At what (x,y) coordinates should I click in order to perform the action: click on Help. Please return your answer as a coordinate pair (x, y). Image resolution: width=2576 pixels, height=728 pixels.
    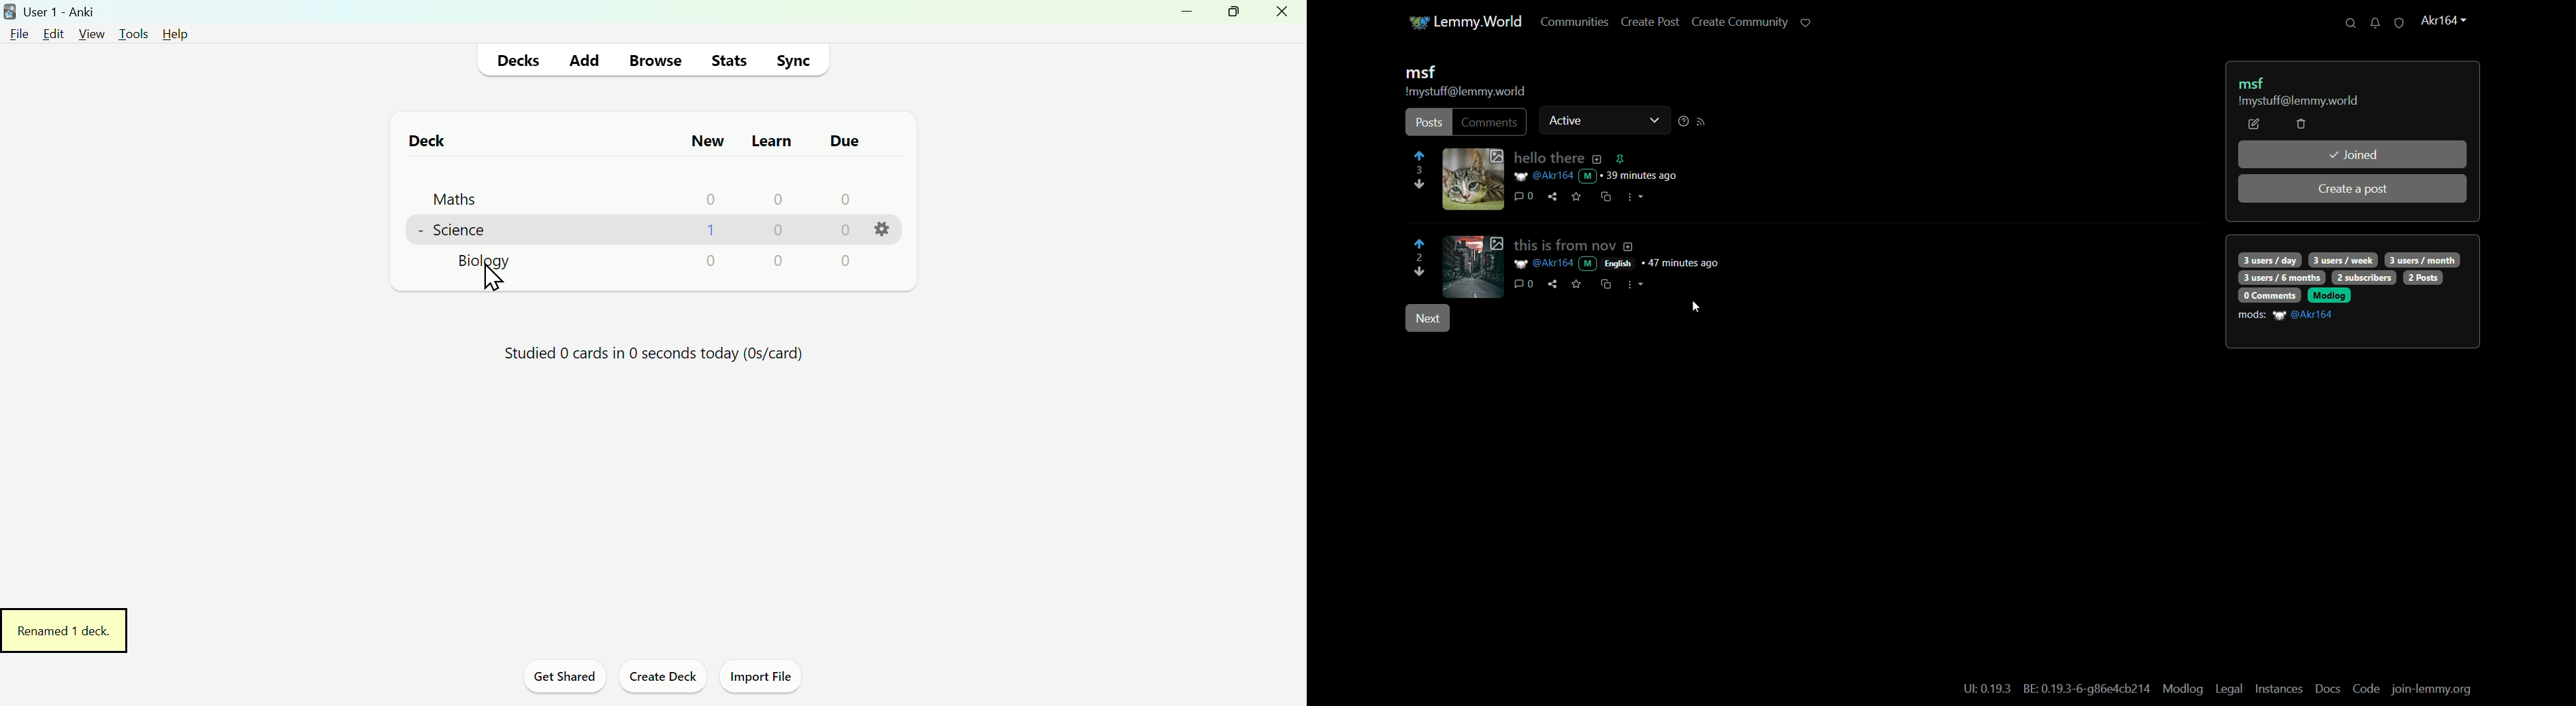
    Looking at the image, I should click on (171, 33).